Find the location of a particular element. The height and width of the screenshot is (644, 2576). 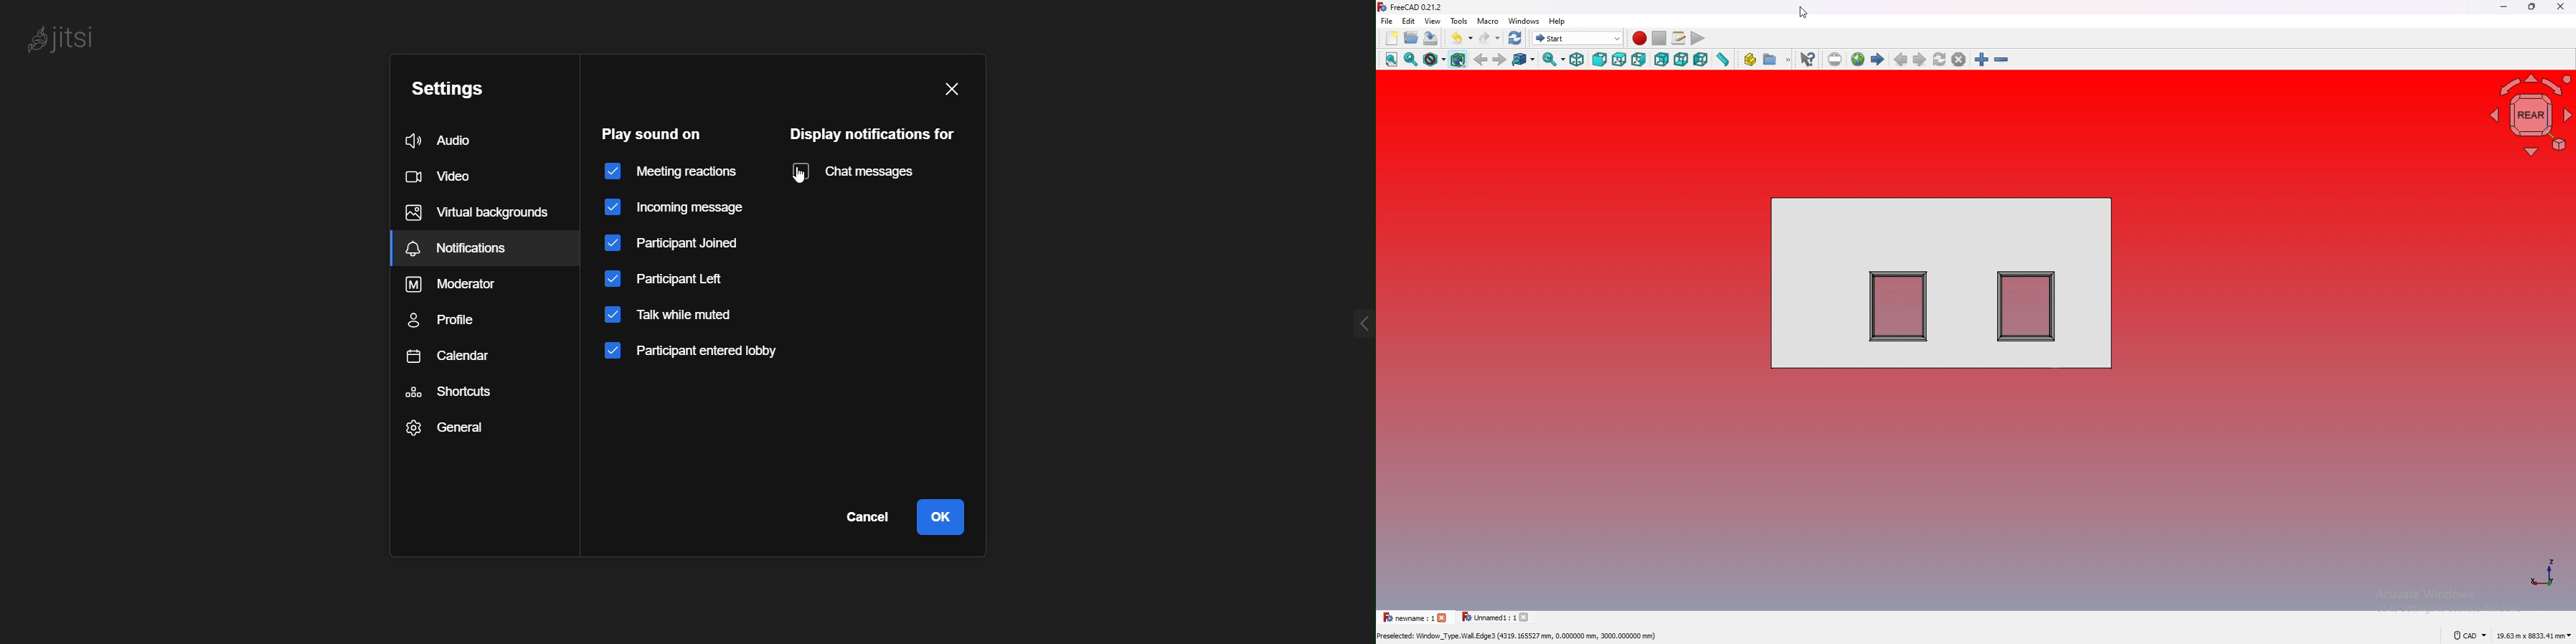

tab 1 is located at coordinates (1413, 617).